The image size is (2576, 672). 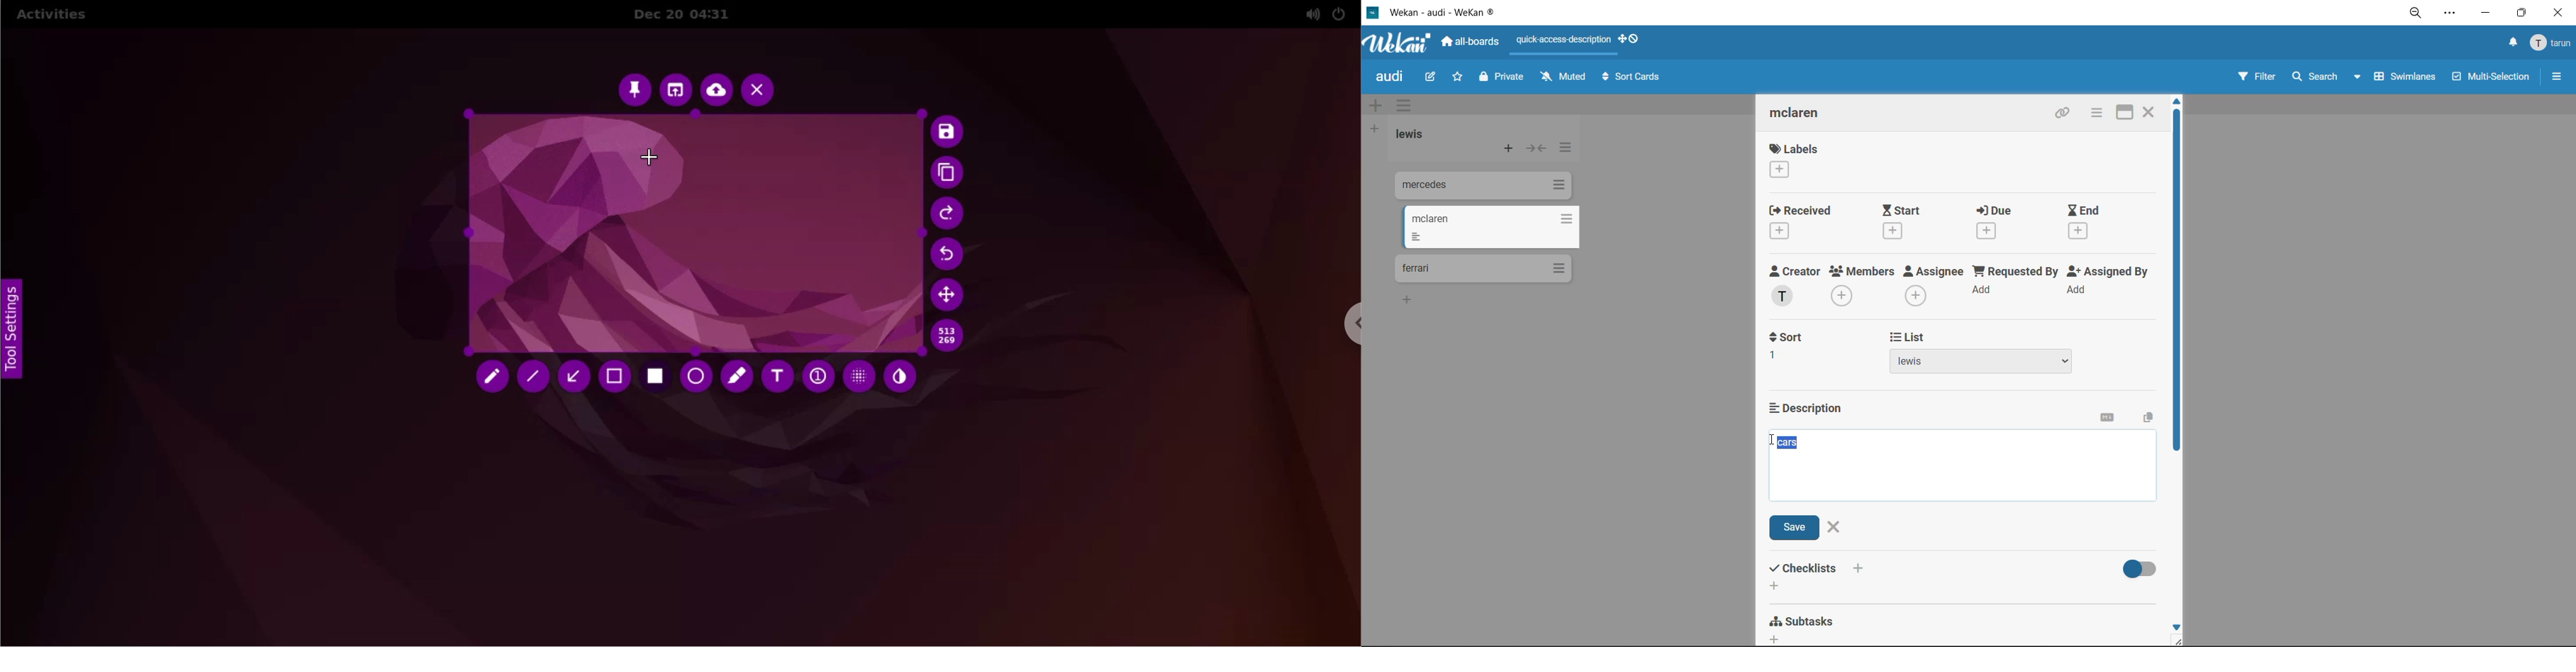 I want to click on members, so click(x=1864, y=287).